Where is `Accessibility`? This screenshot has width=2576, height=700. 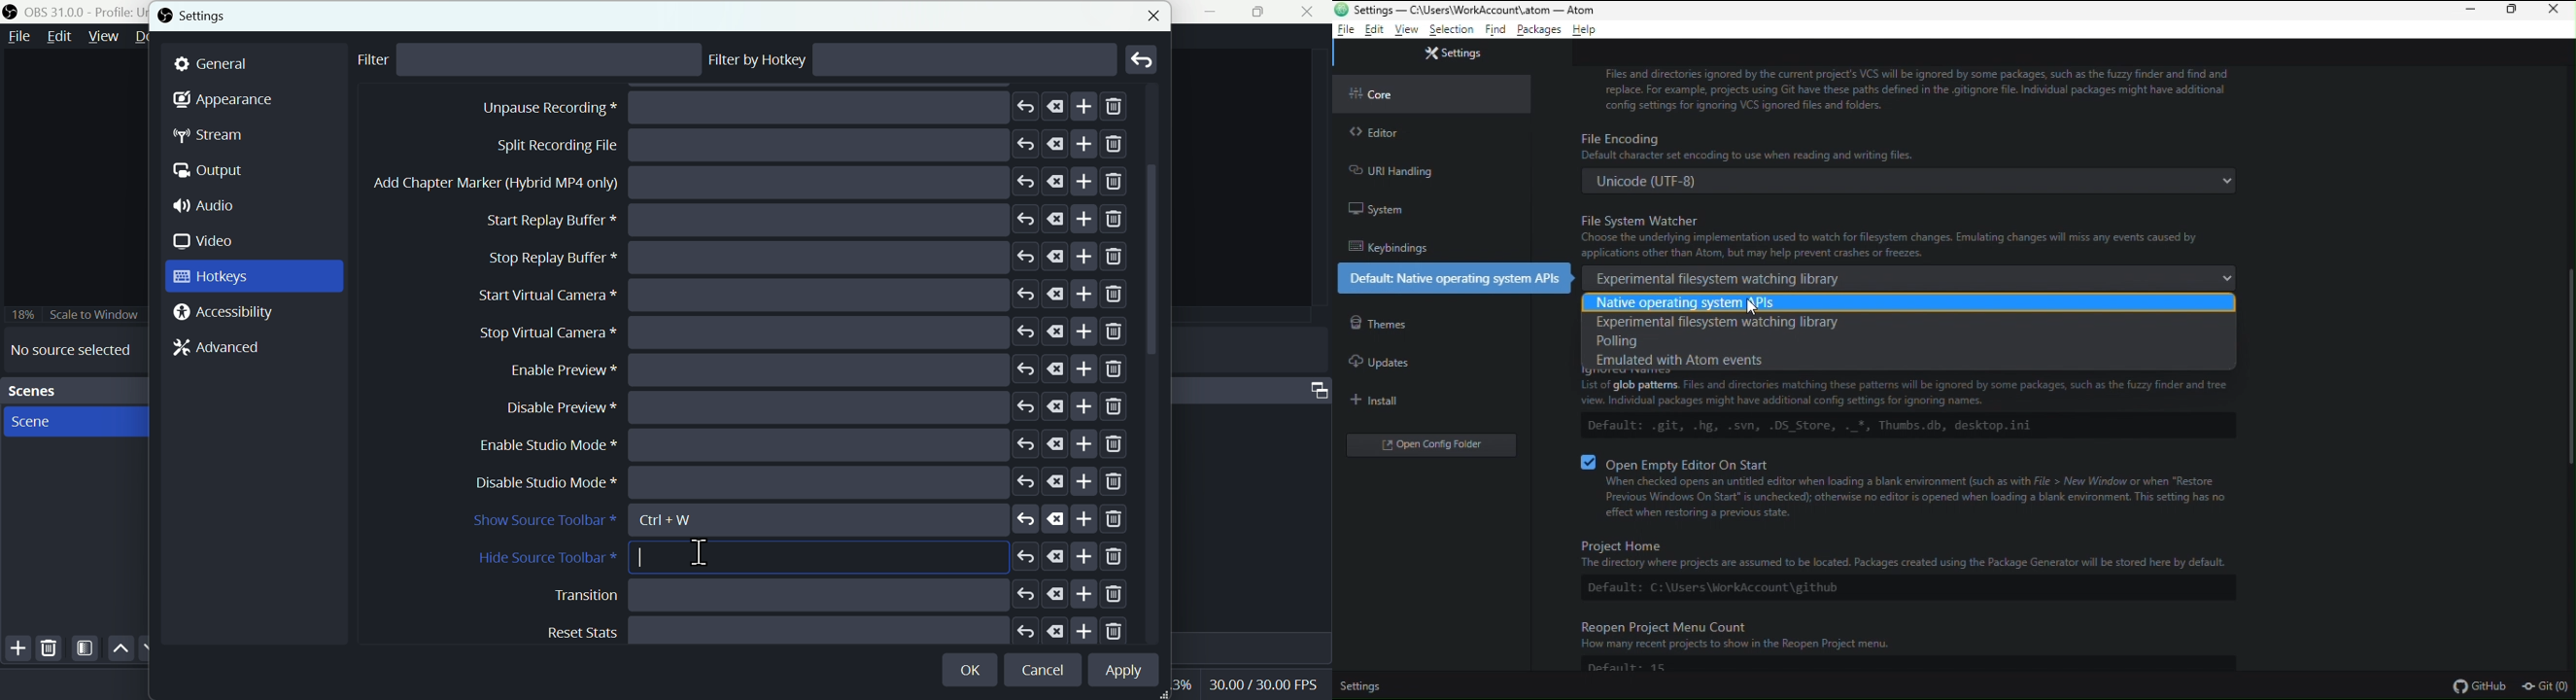 Accessibility is located at coordinates (228, 313).